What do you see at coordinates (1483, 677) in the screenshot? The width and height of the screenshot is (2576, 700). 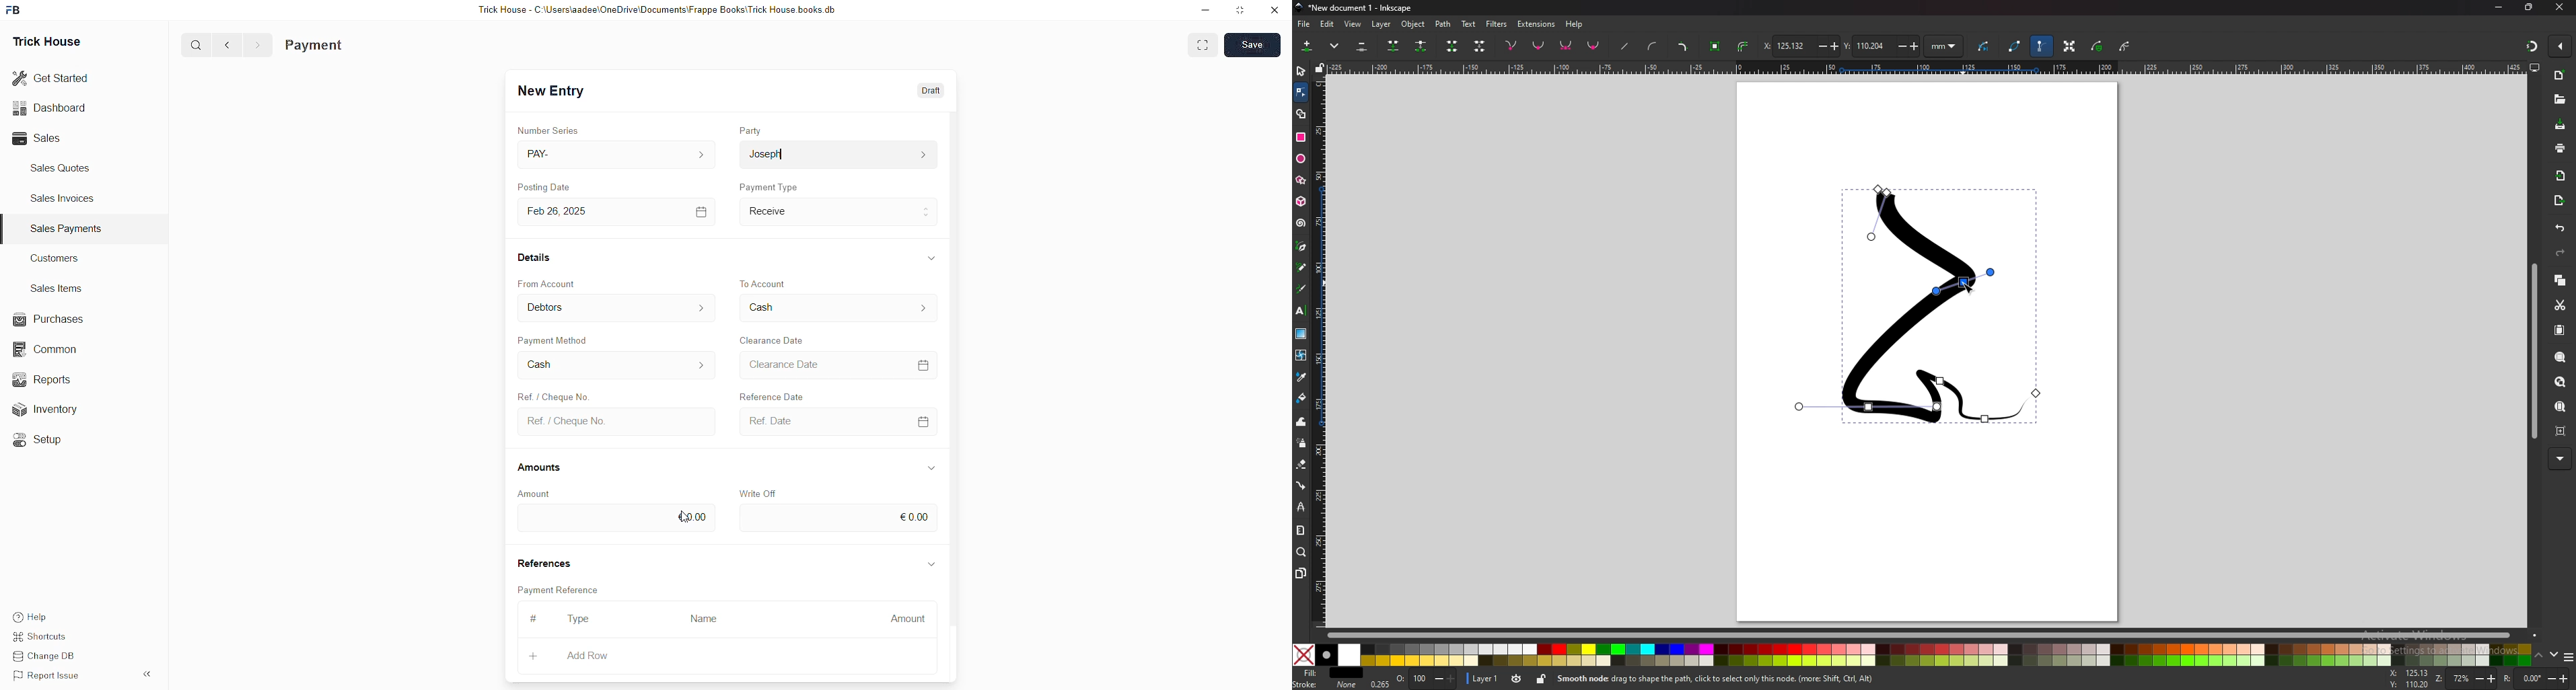 I see `layer` at bounding box center [1483, 677].